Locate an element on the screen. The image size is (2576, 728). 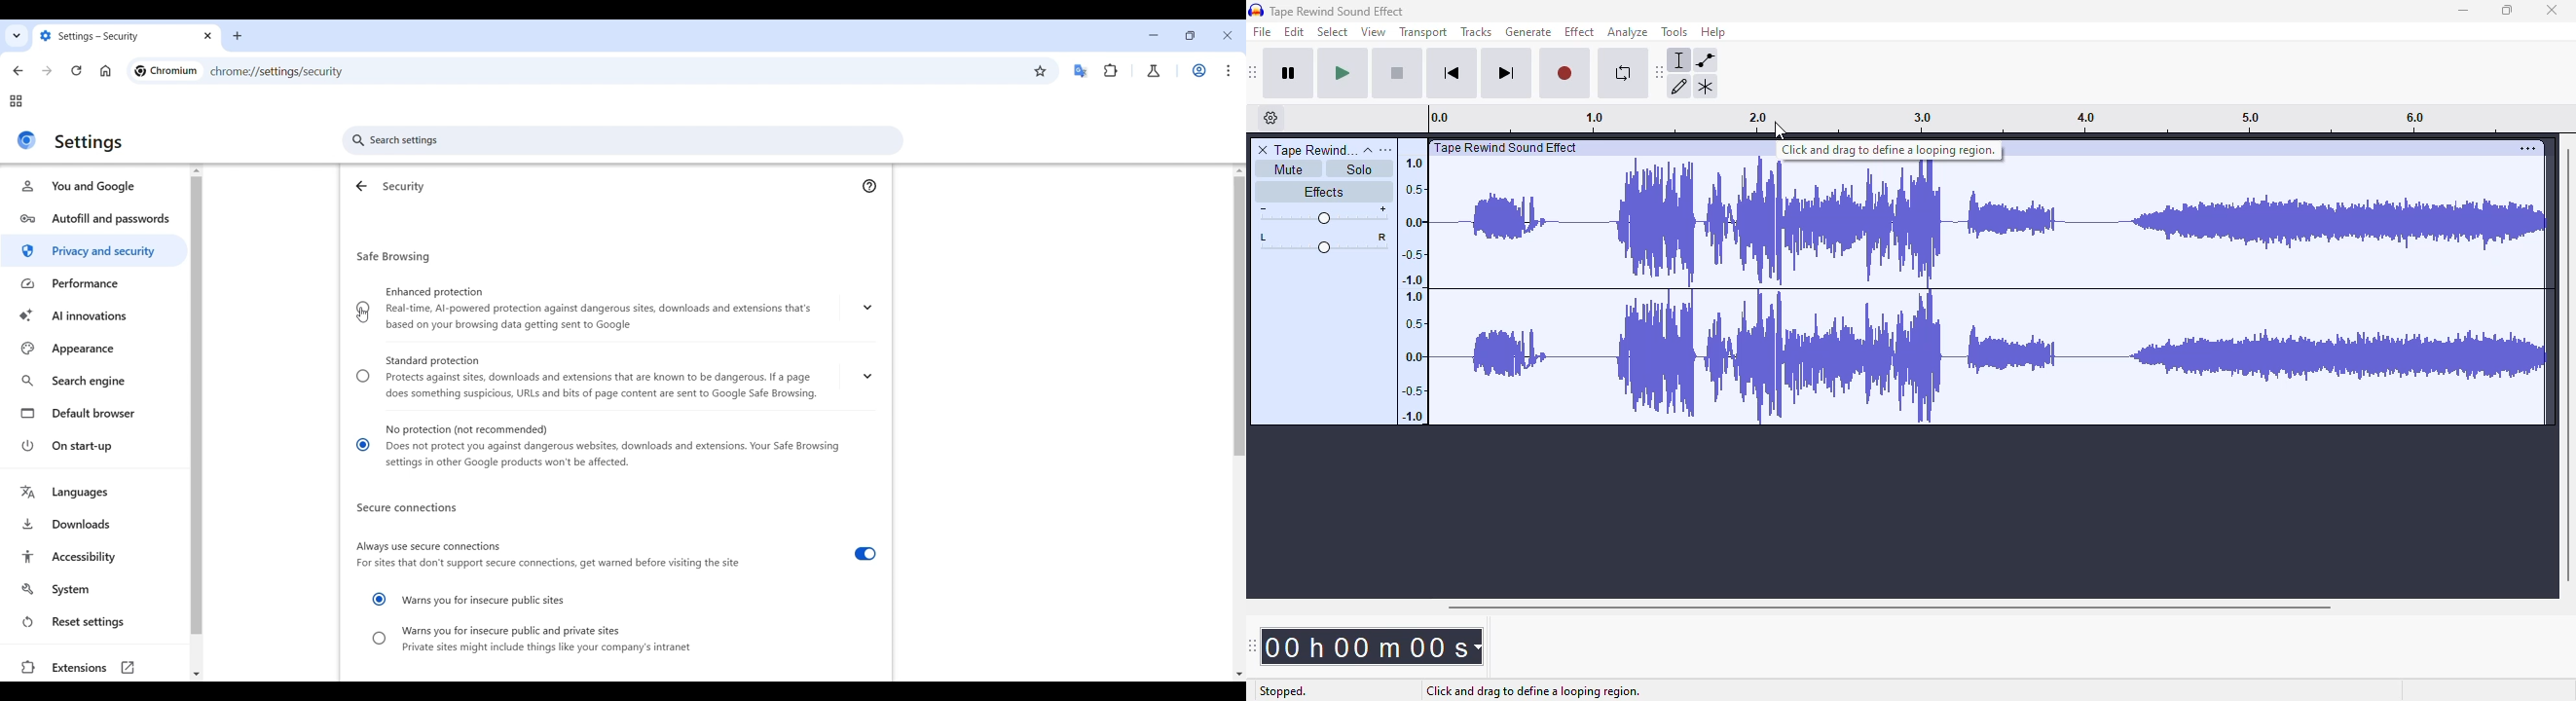
horizontal scroll bar is located at coordinates (1886, 607).